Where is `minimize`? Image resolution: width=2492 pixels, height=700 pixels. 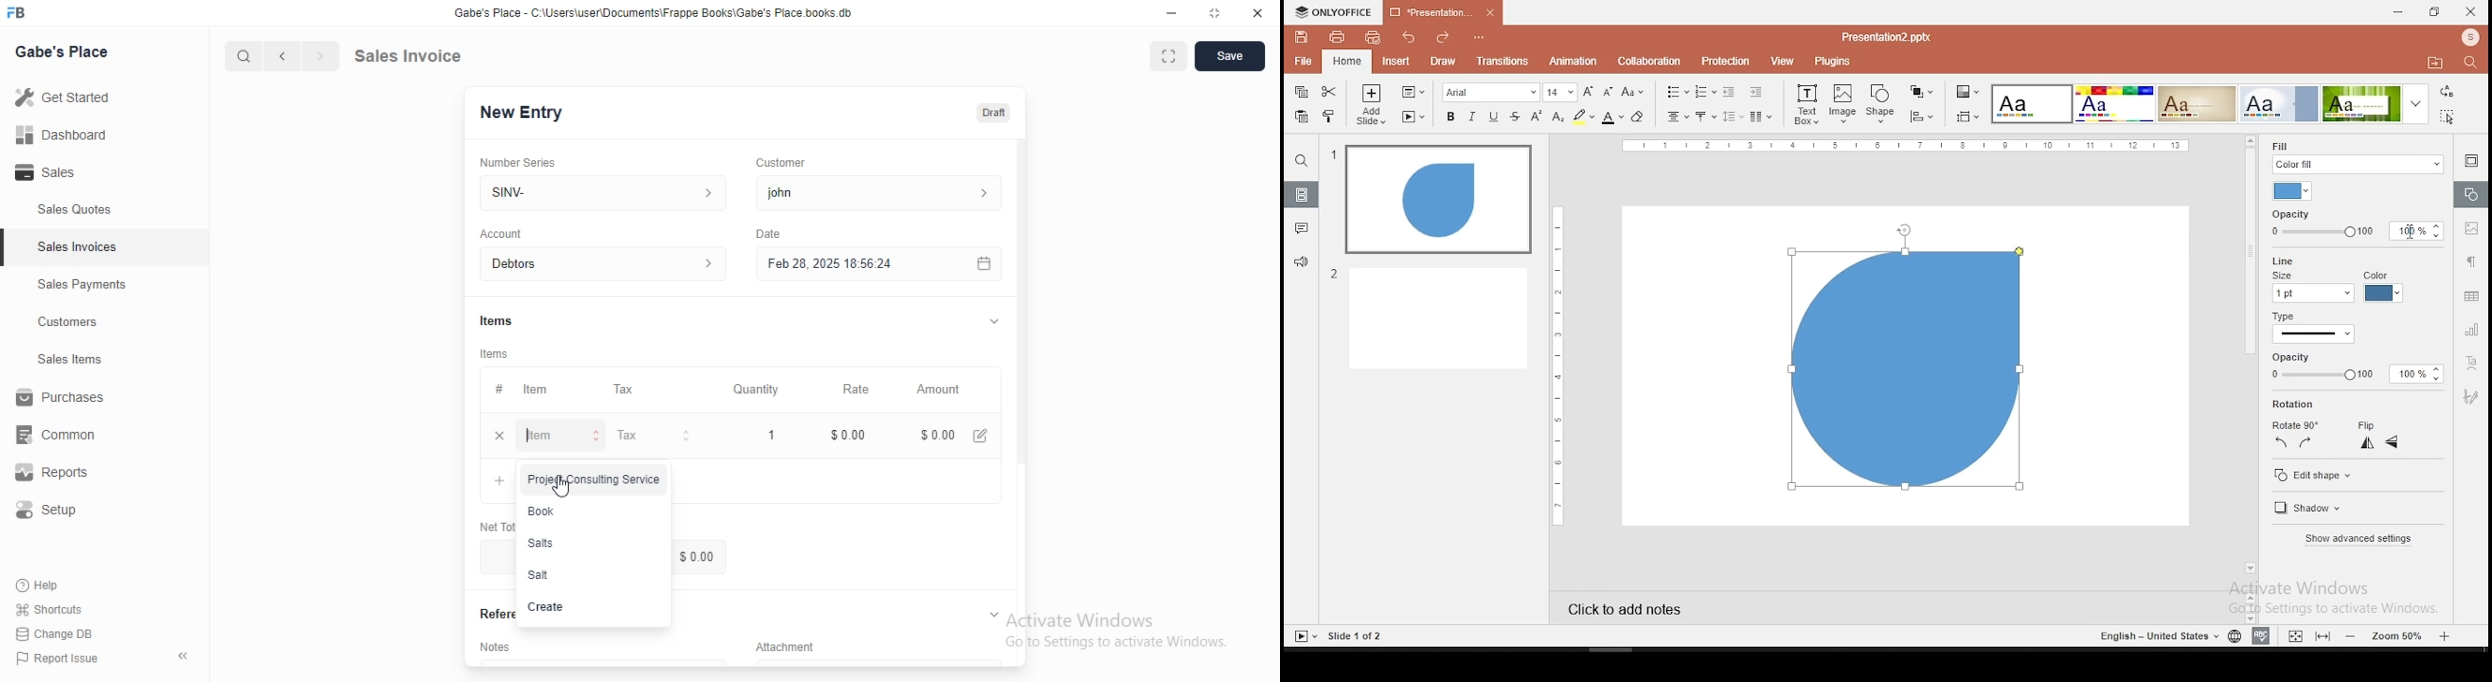 minimize is located at coordinates (2398, 11).